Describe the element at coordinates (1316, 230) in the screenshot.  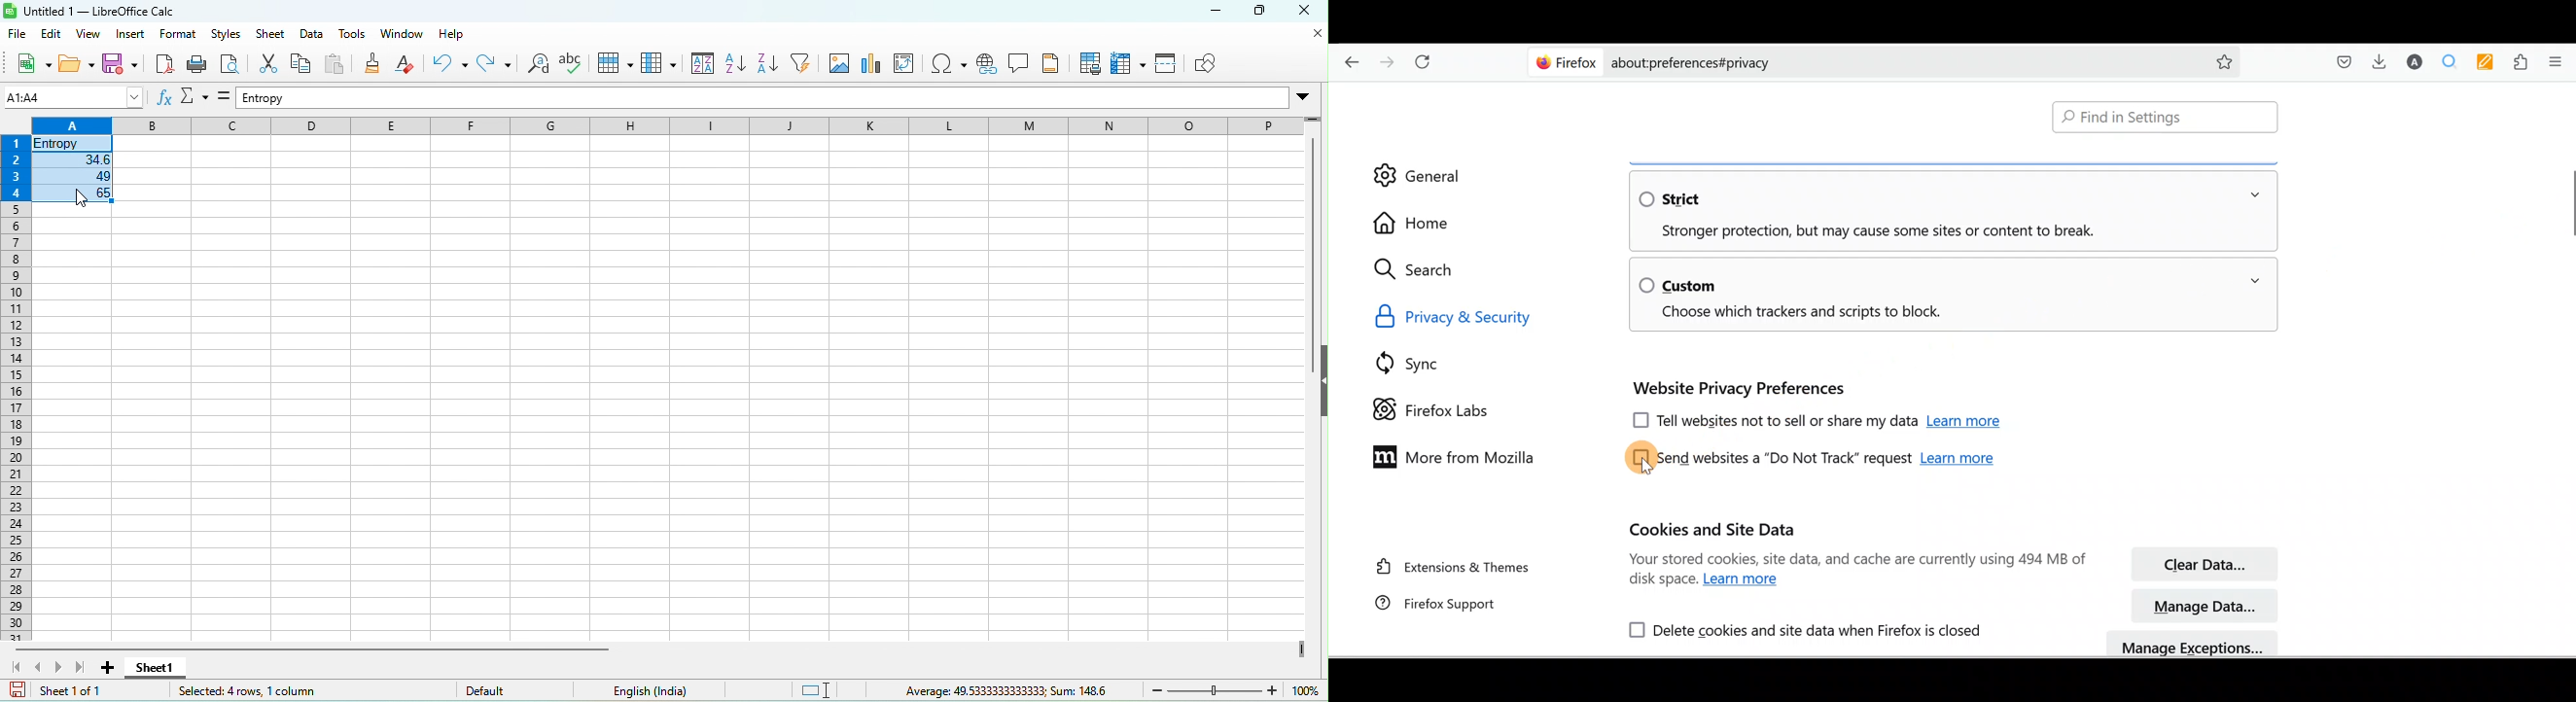
I see `vertical scroll bar` at that location.